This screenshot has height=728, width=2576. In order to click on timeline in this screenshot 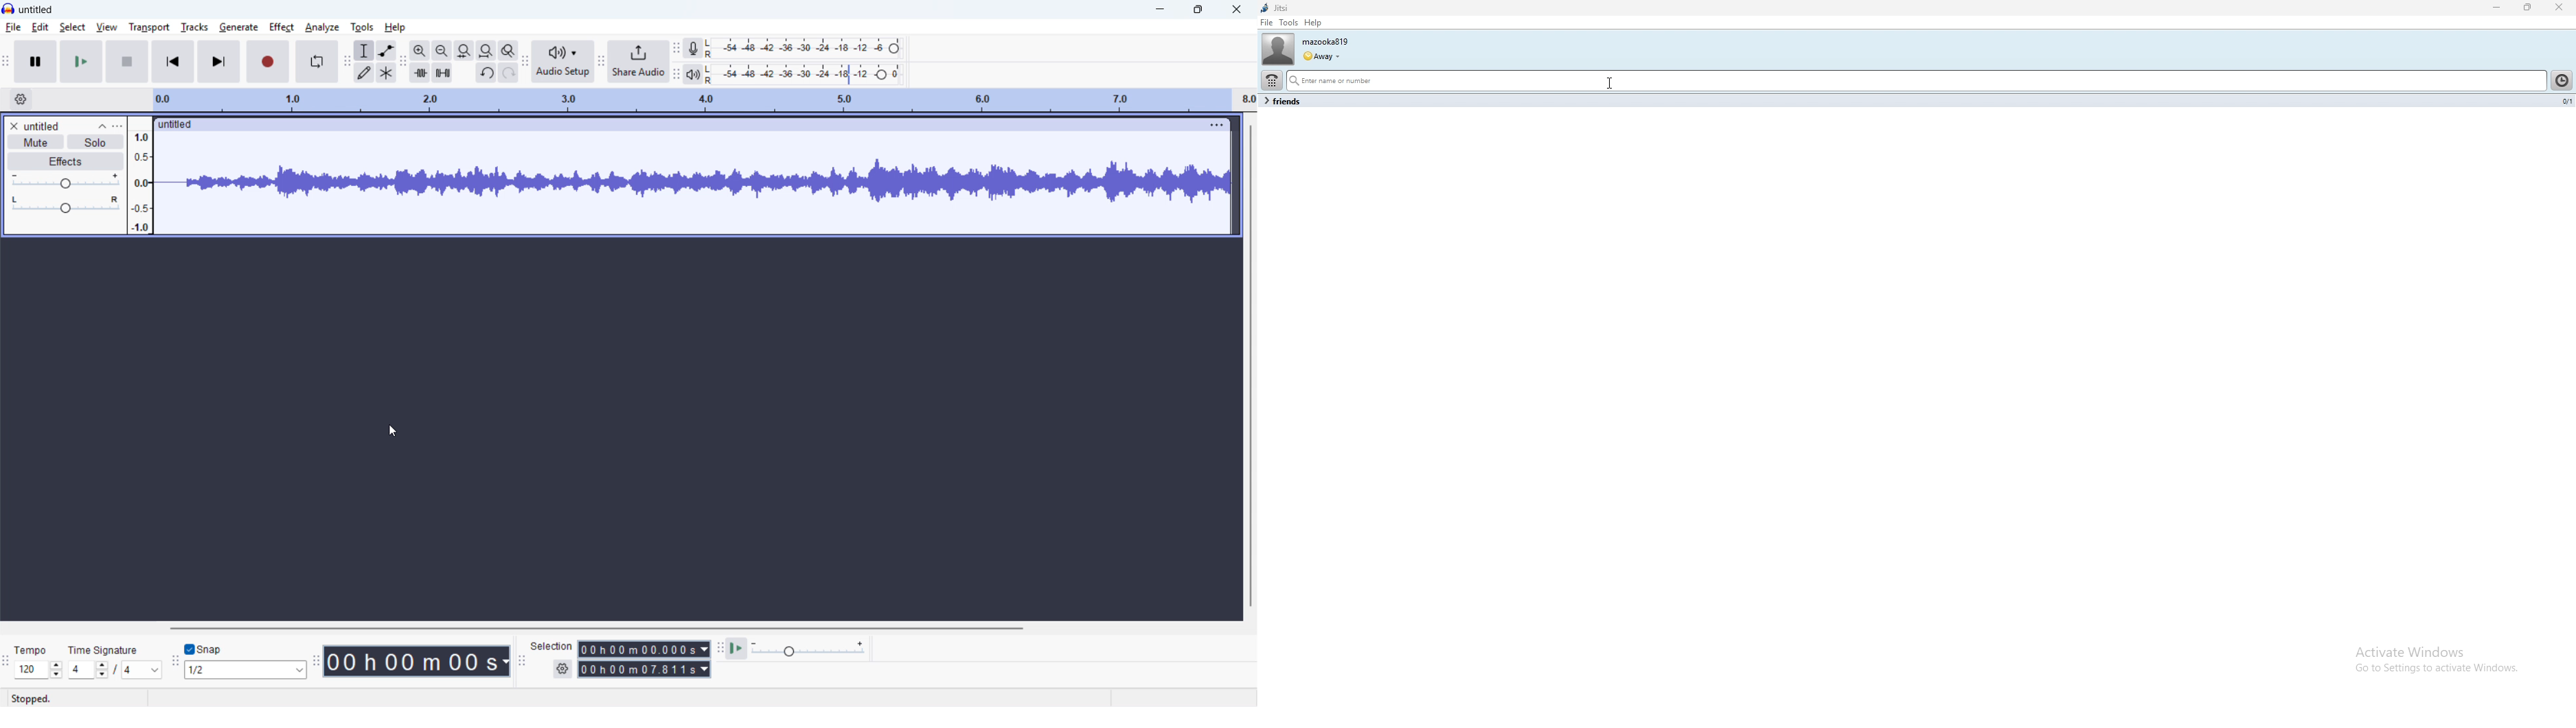, I will do `click(705, 101)`.